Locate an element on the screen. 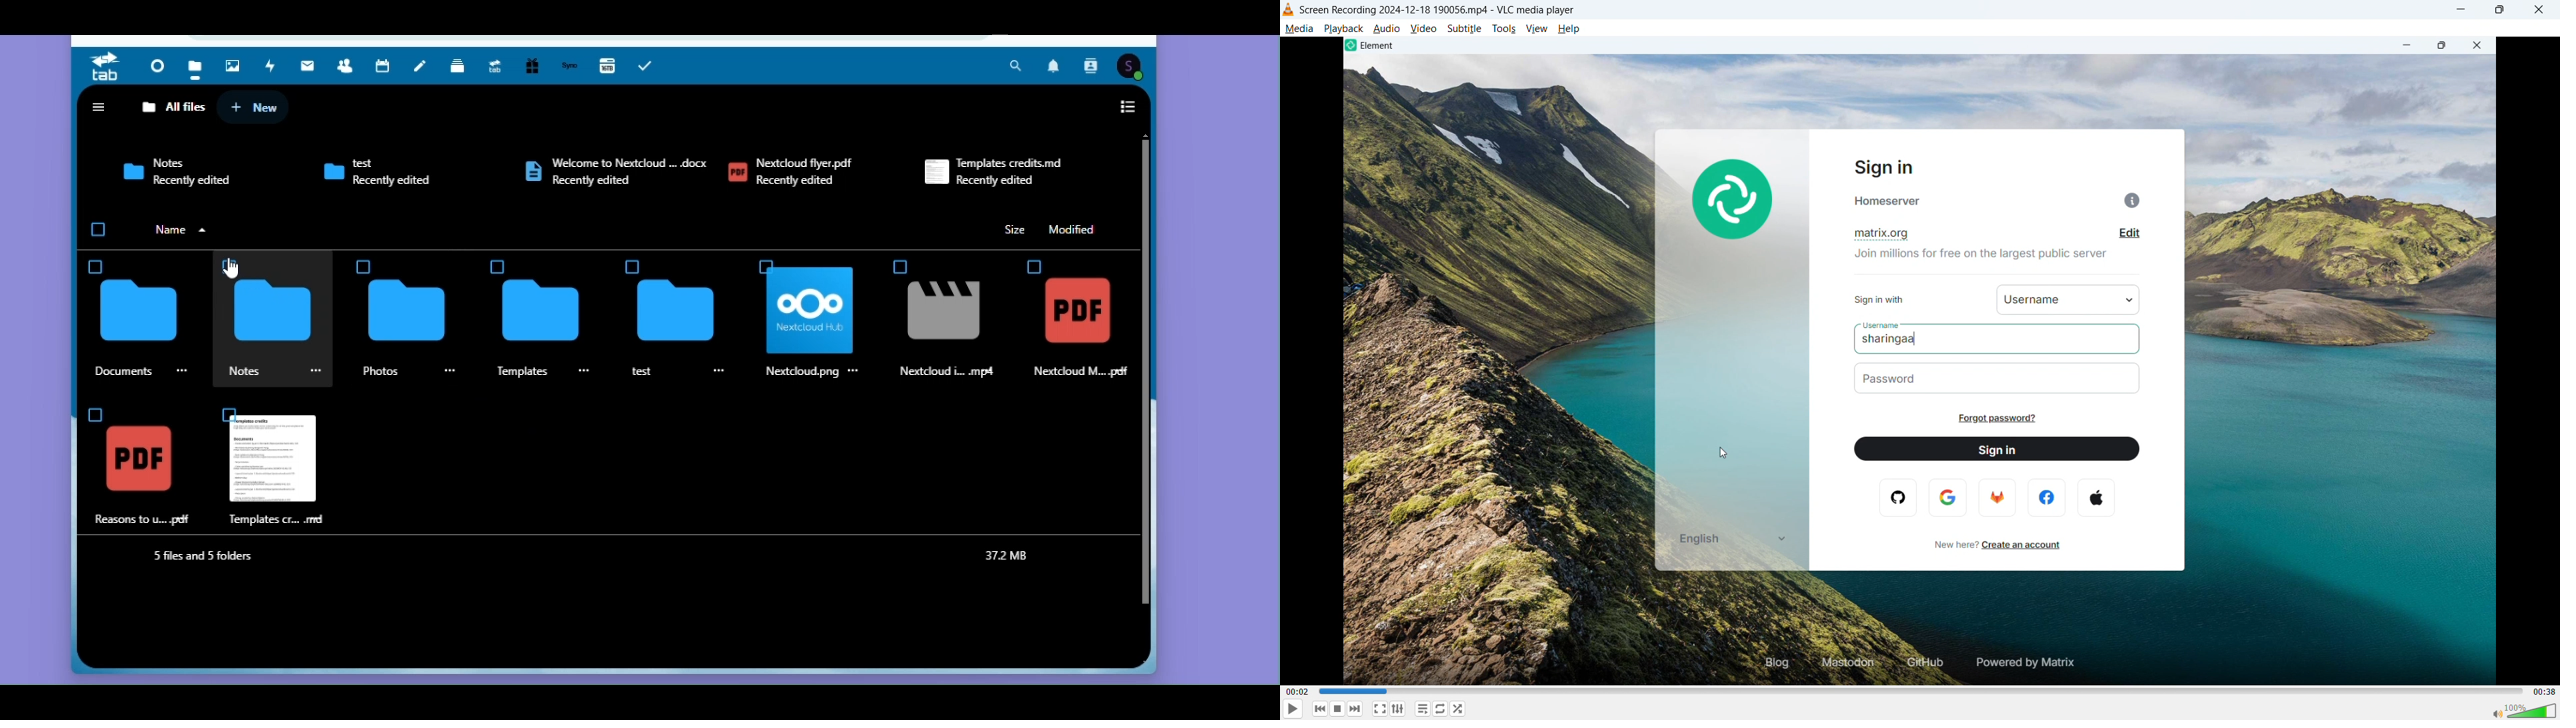 Image resolution: width=2576 pixels, height=728 pixels. Five files and five folders is located at coordinates (219, 558).